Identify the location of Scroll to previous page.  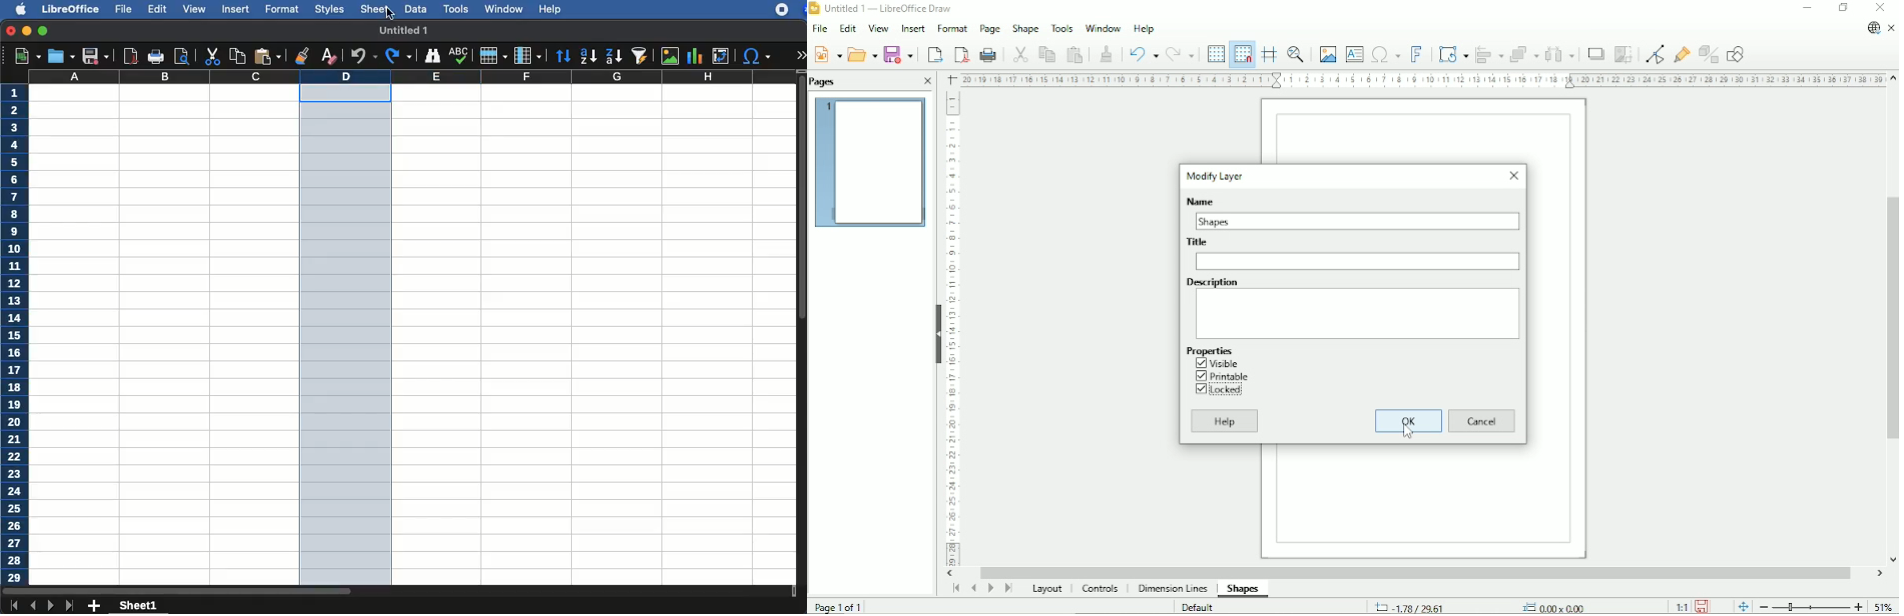
(973, 588).